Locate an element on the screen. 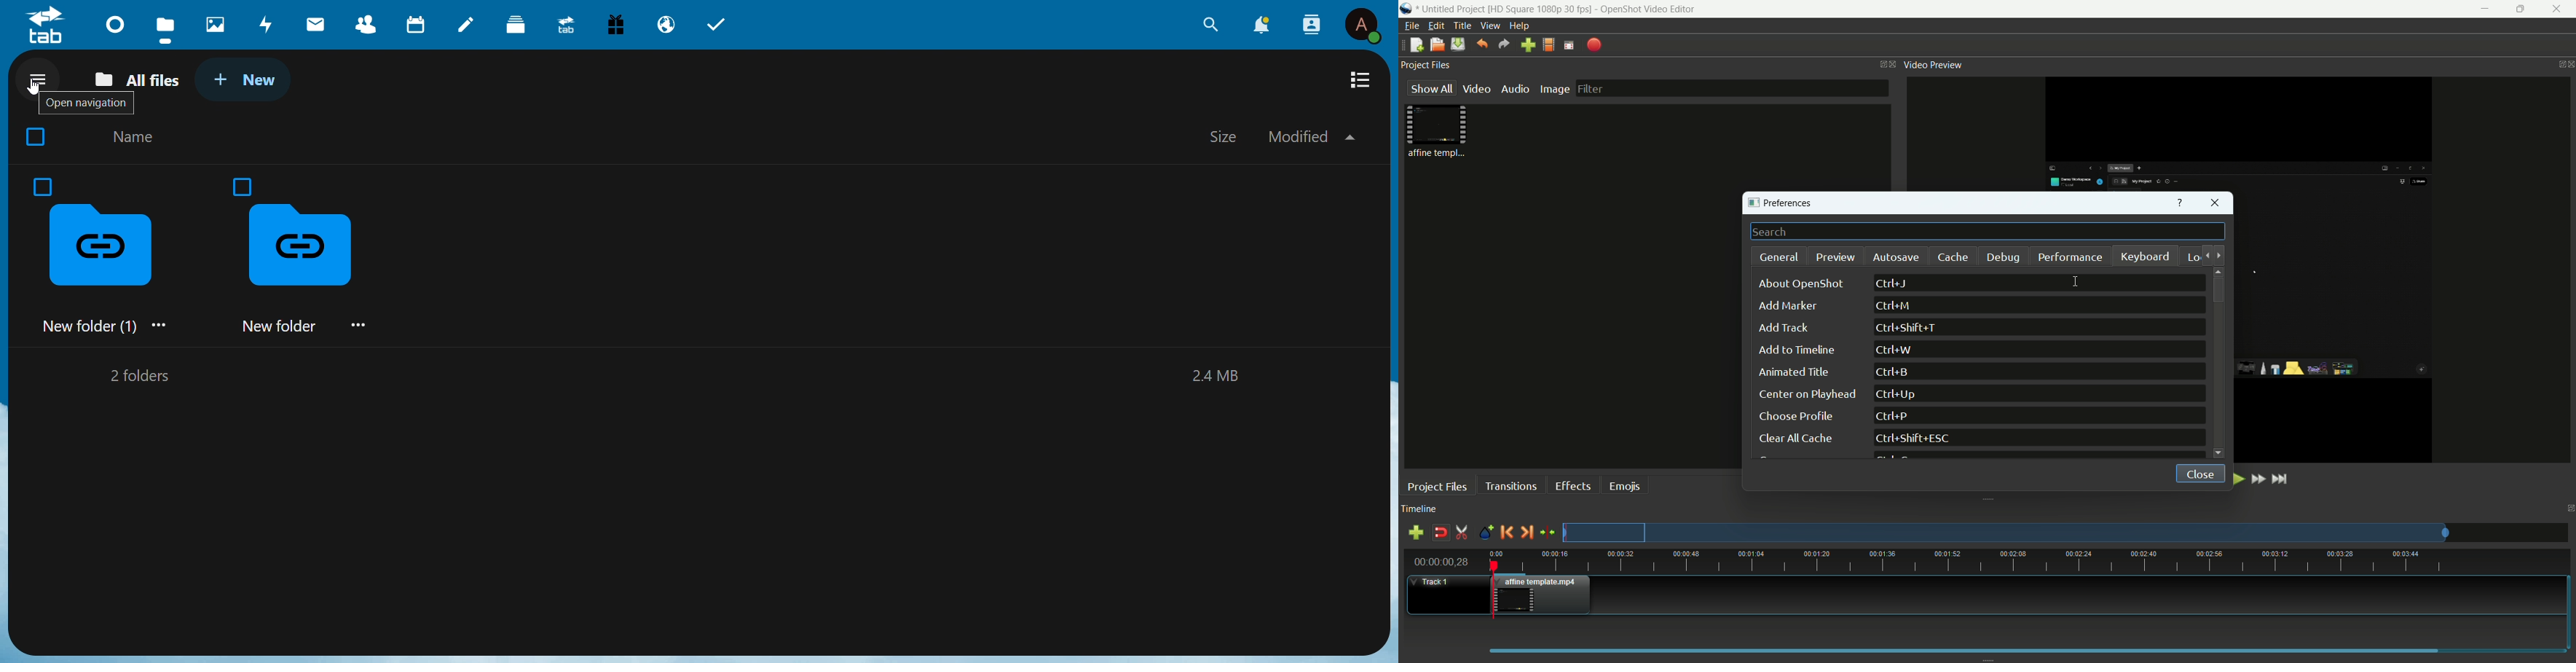 The width and height of the screenshot is (2576, 672). add to timeline is located at coordinates (1797, 350).